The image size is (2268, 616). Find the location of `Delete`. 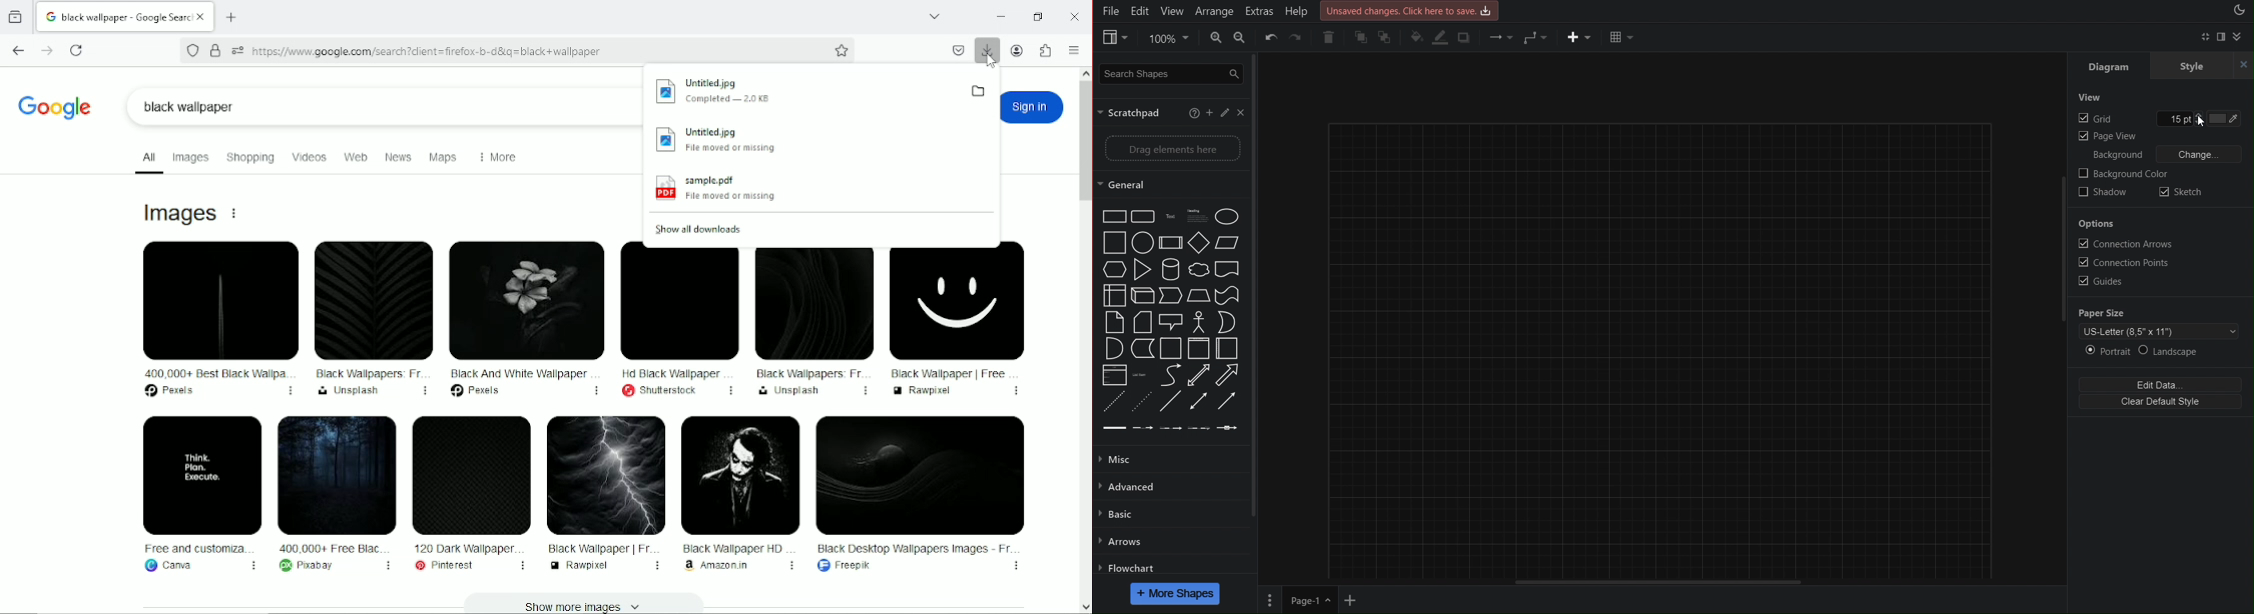

Delete is located at coordinates (1328, 38).